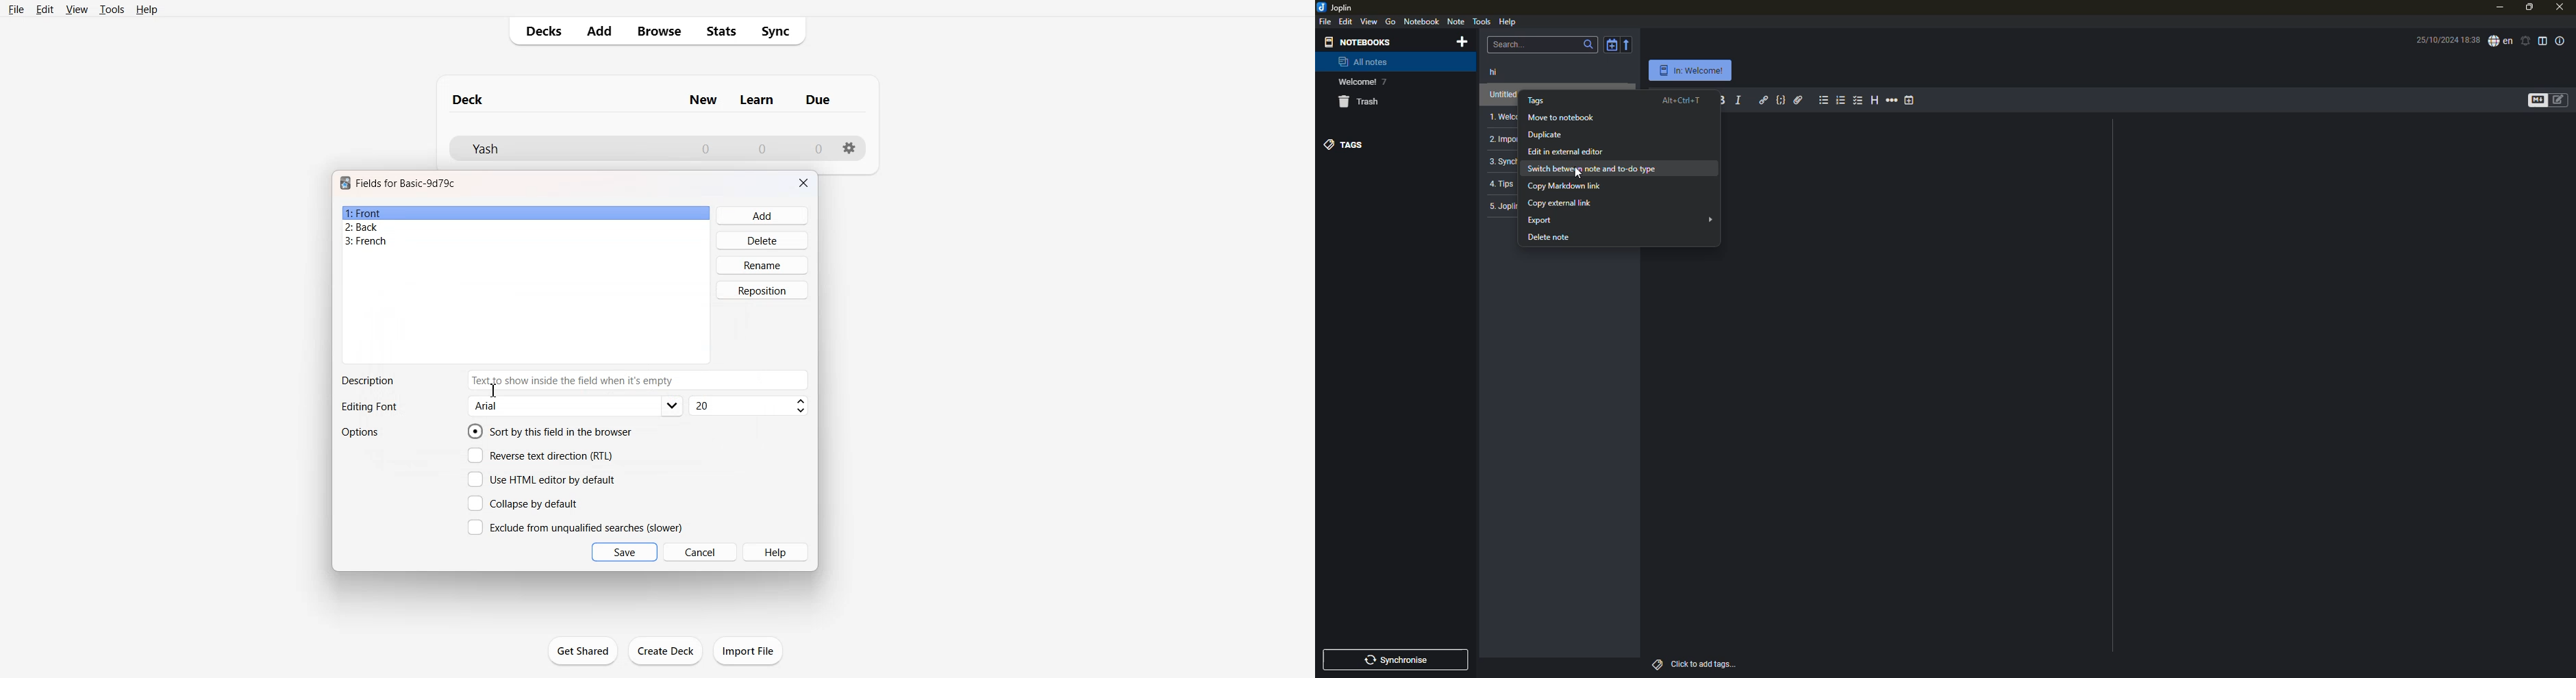 The image size is (2576, 700). I want to click on help, so click(1510, 22).